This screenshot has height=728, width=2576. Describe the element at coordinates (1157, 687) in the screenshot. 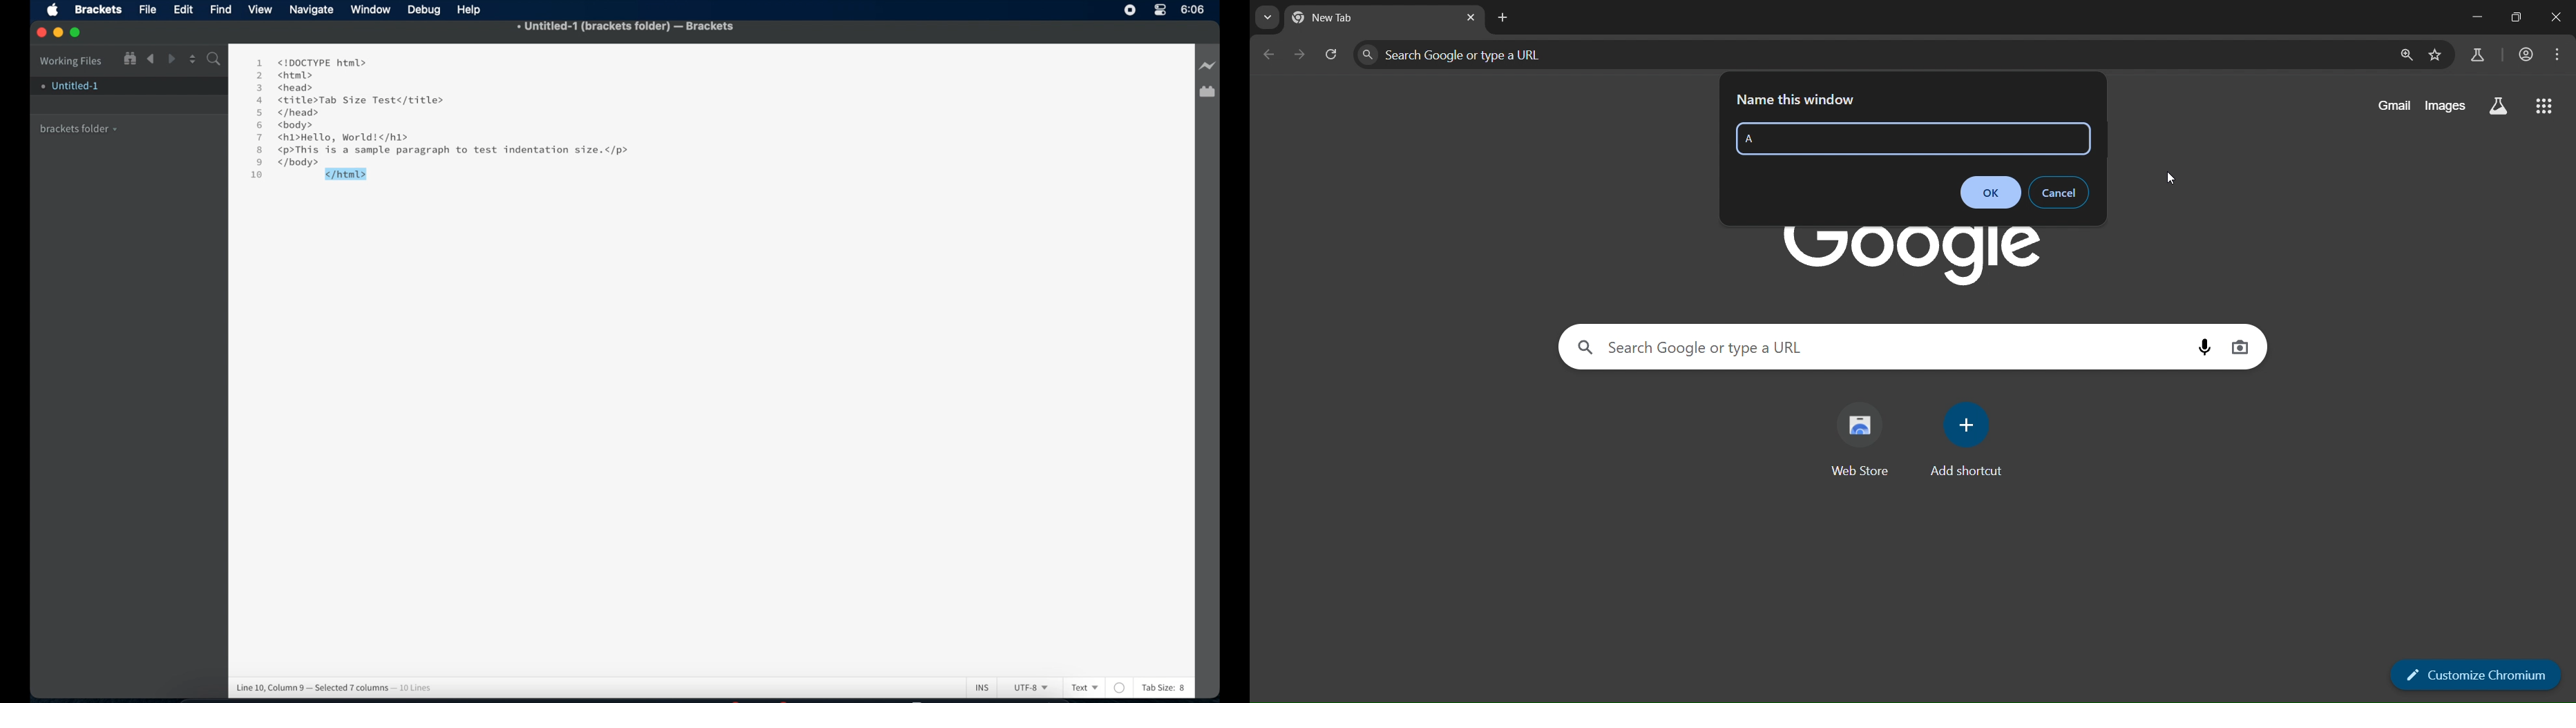

I see `Tab Size` at that location.